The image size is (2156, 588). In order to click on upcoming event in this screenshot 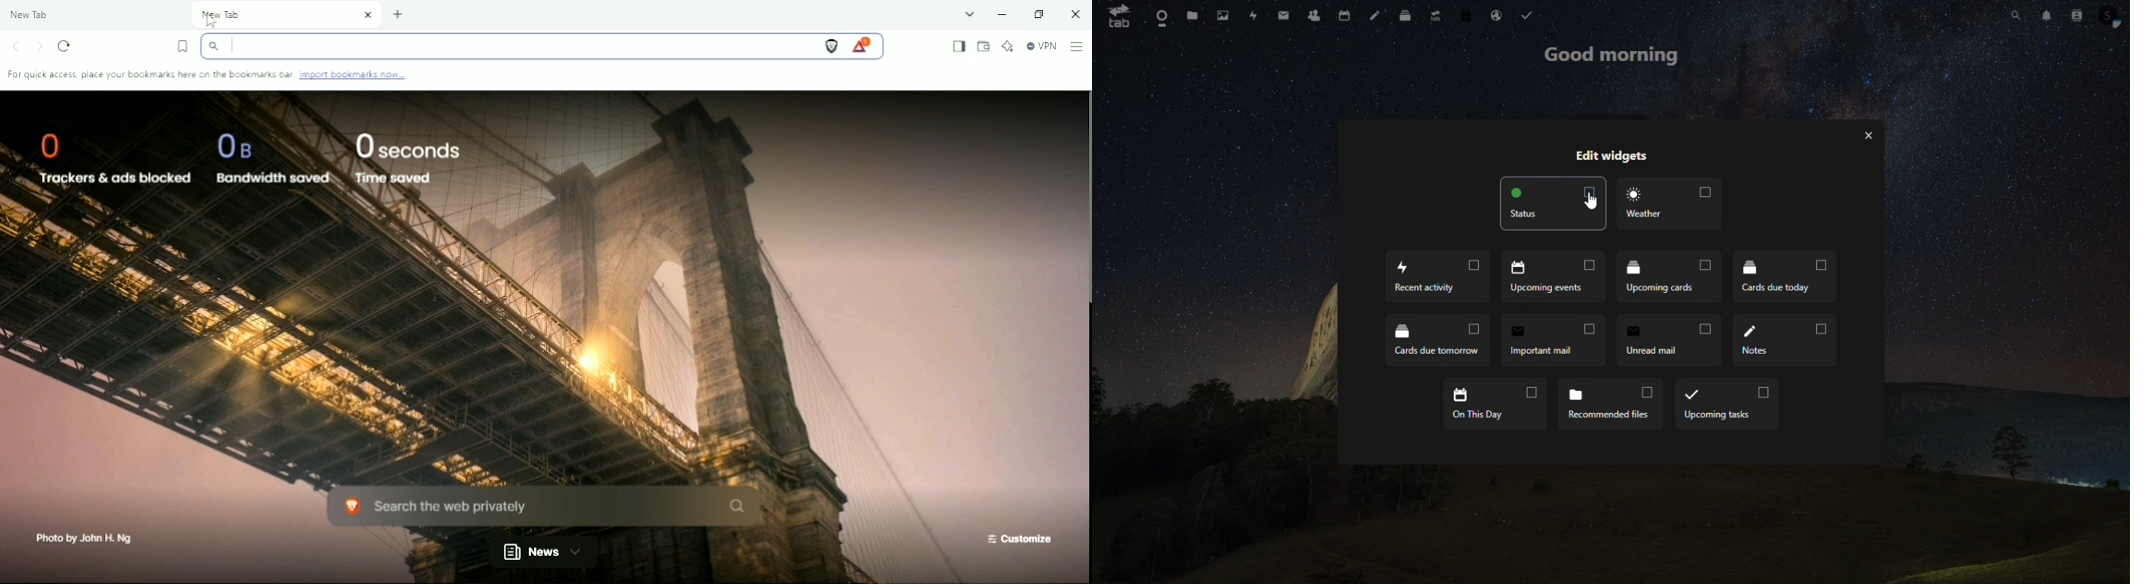, I will do `click(1556, 278)`.